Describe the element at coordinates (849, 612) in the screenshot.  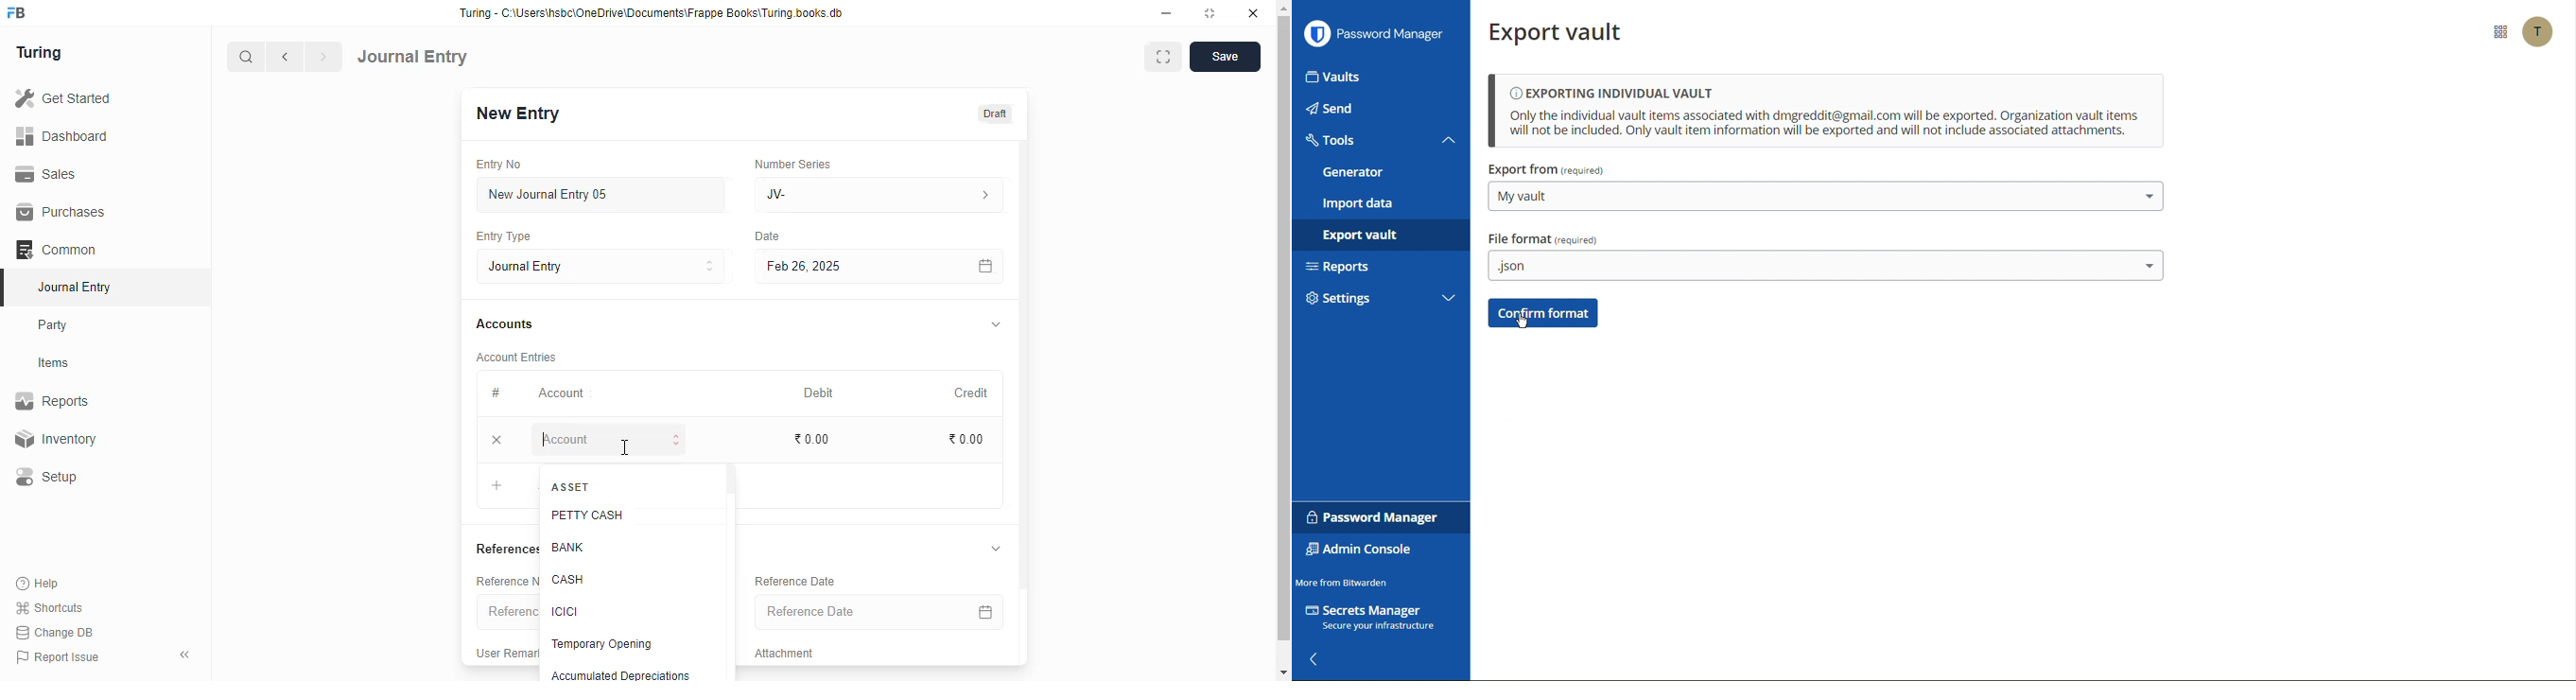
I see `reference date` at that location.